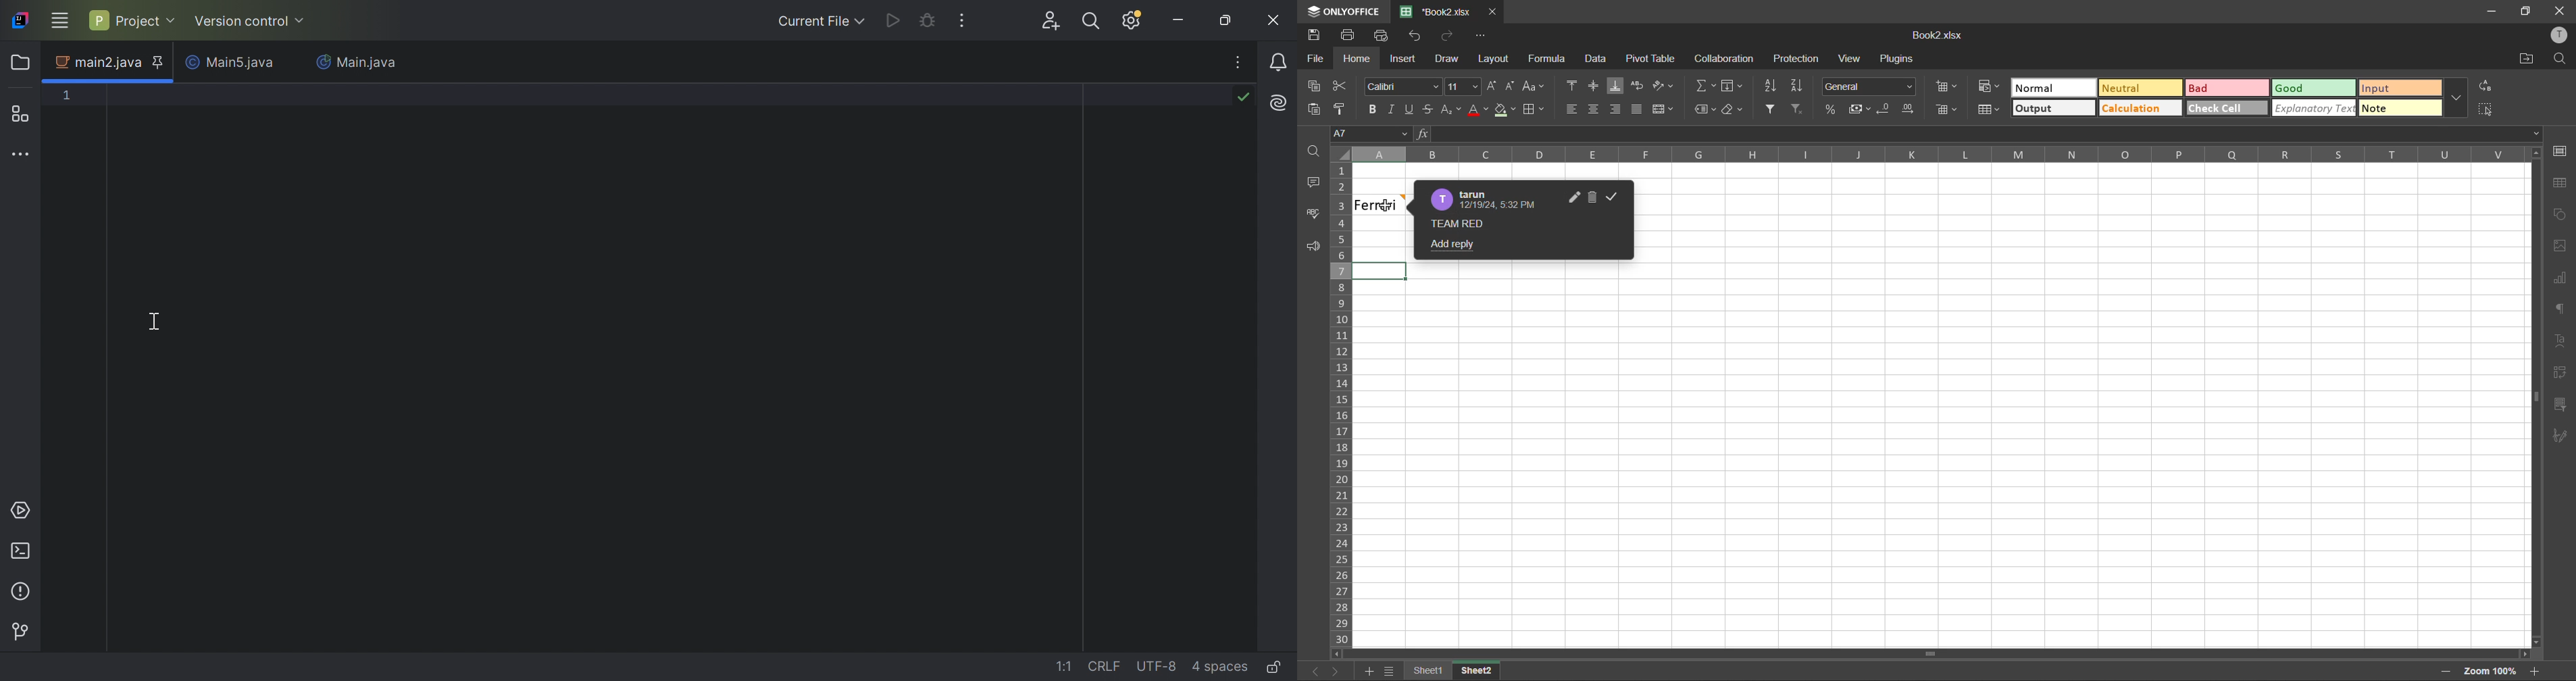 The image size is (2576, 700). I want to click on font size, so click(1463, 87).